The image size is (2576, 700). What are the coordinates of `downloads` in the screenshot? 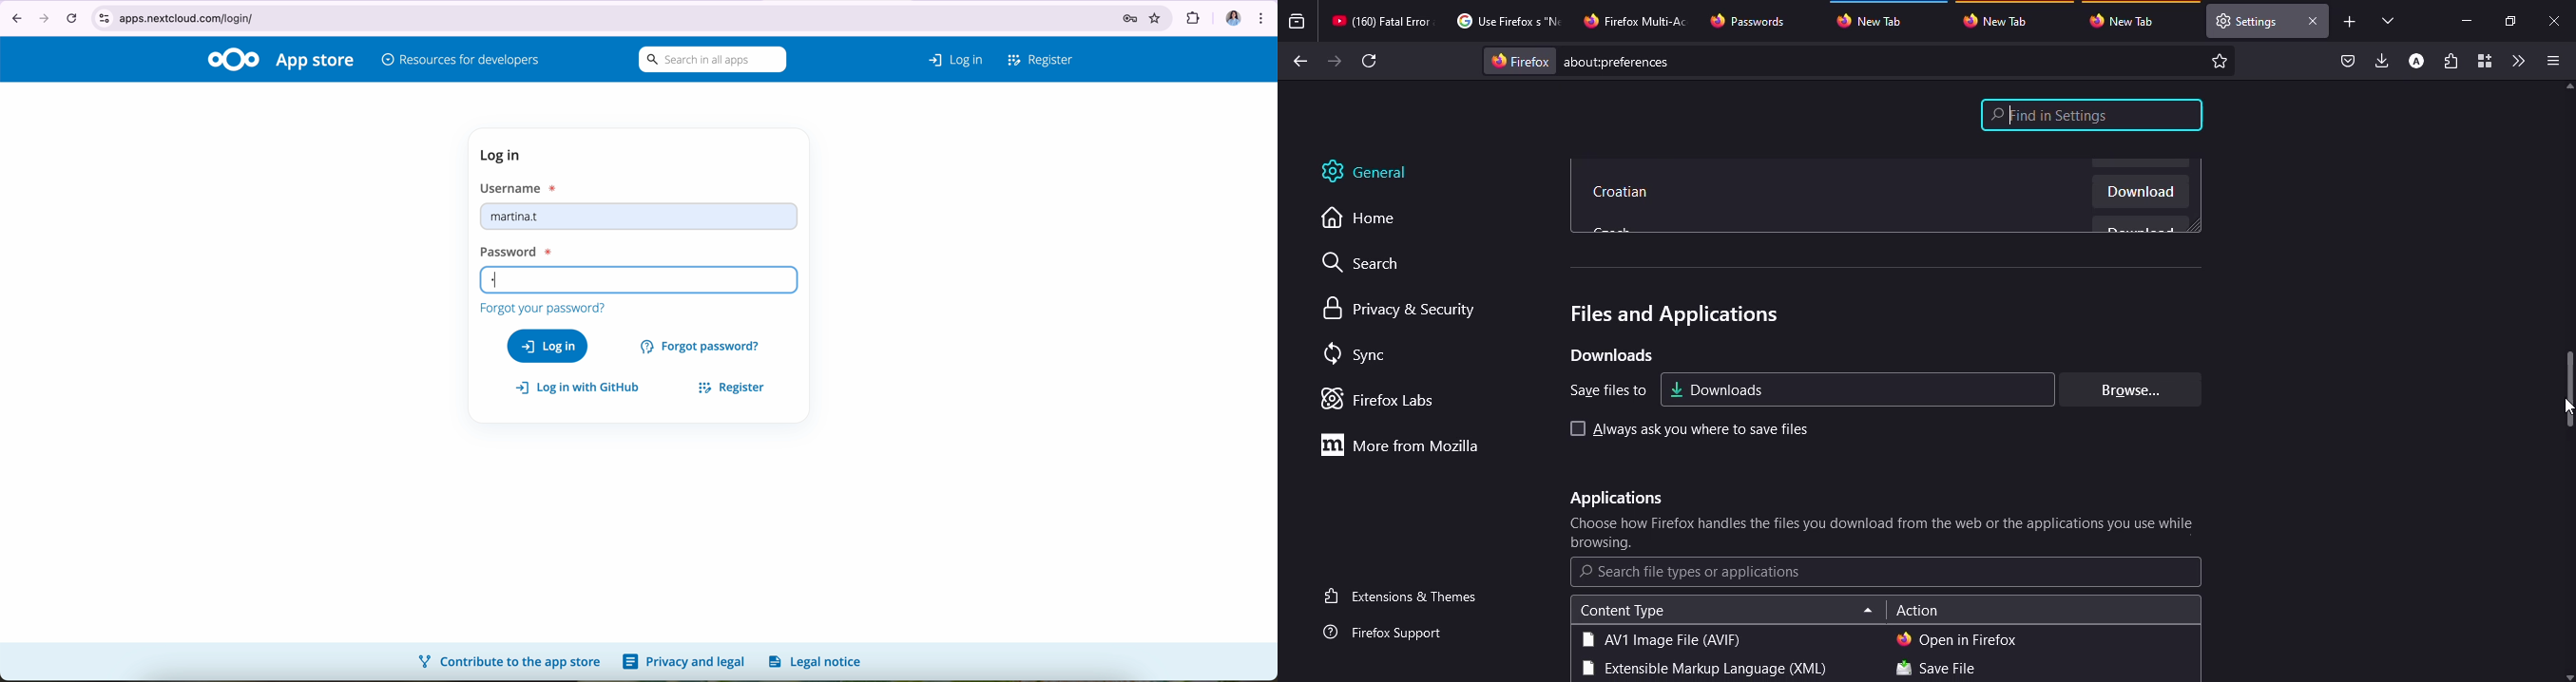 It's located at (2383, 60).